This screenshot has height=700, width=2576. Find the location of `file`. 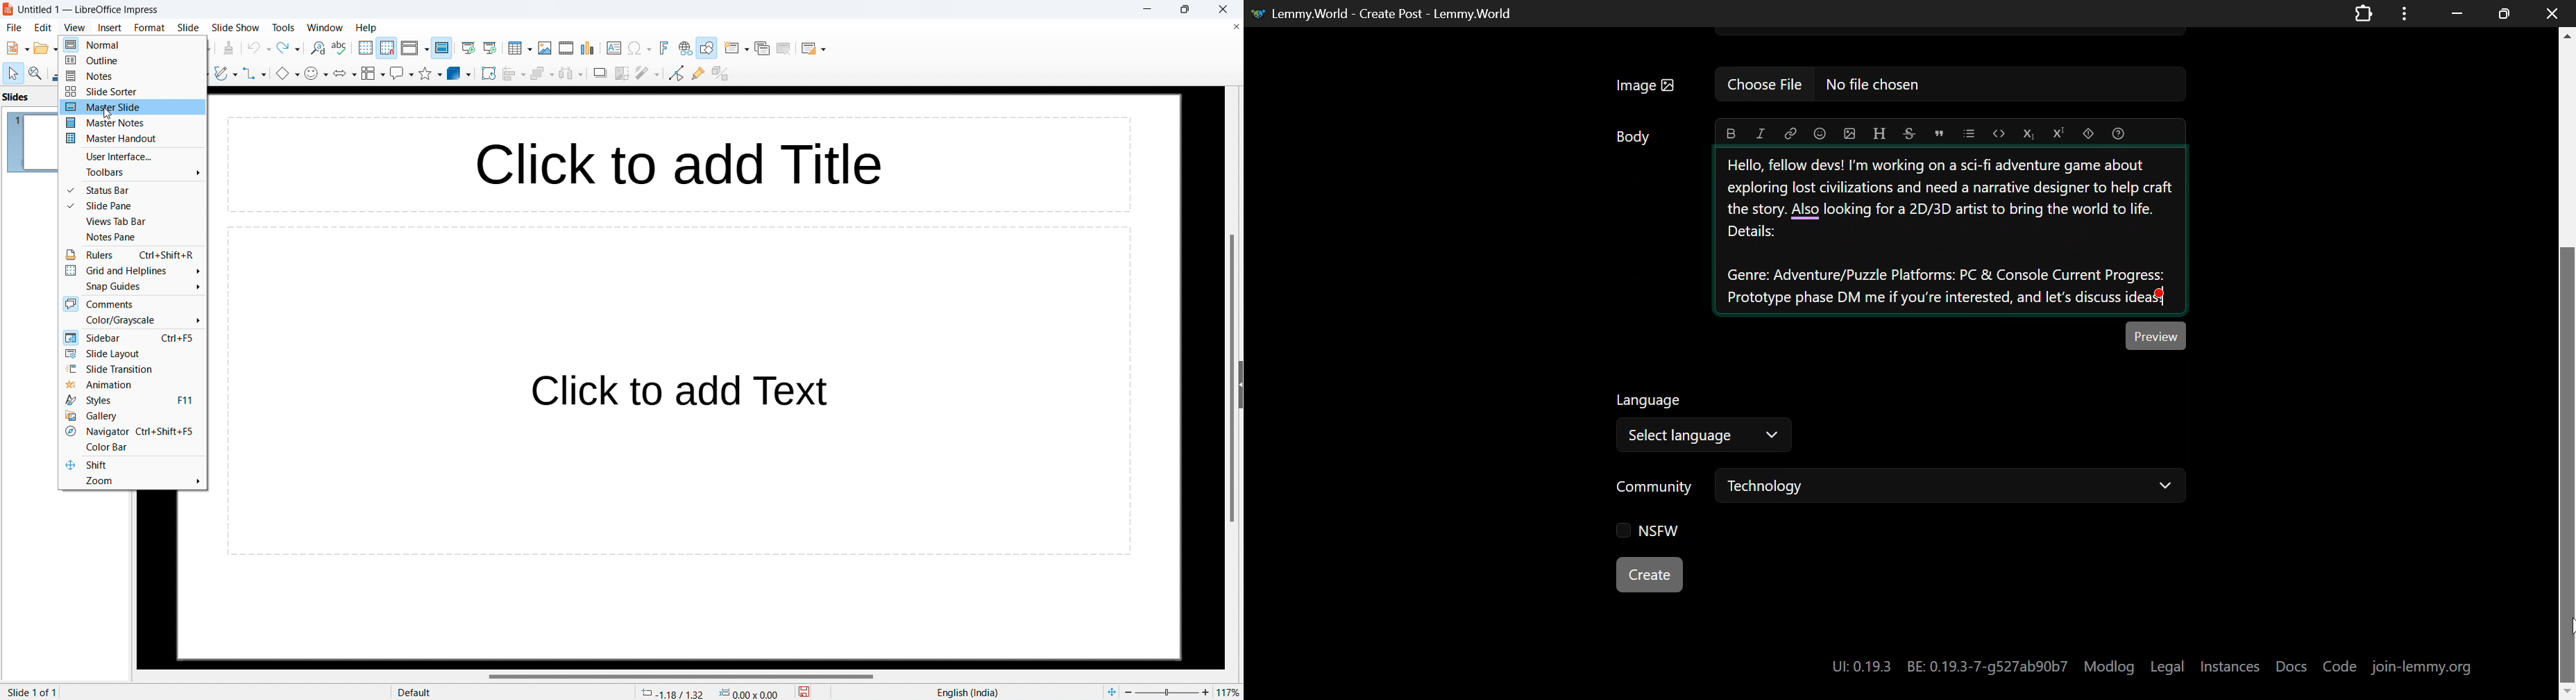

file is located at coordinates (14, 28).